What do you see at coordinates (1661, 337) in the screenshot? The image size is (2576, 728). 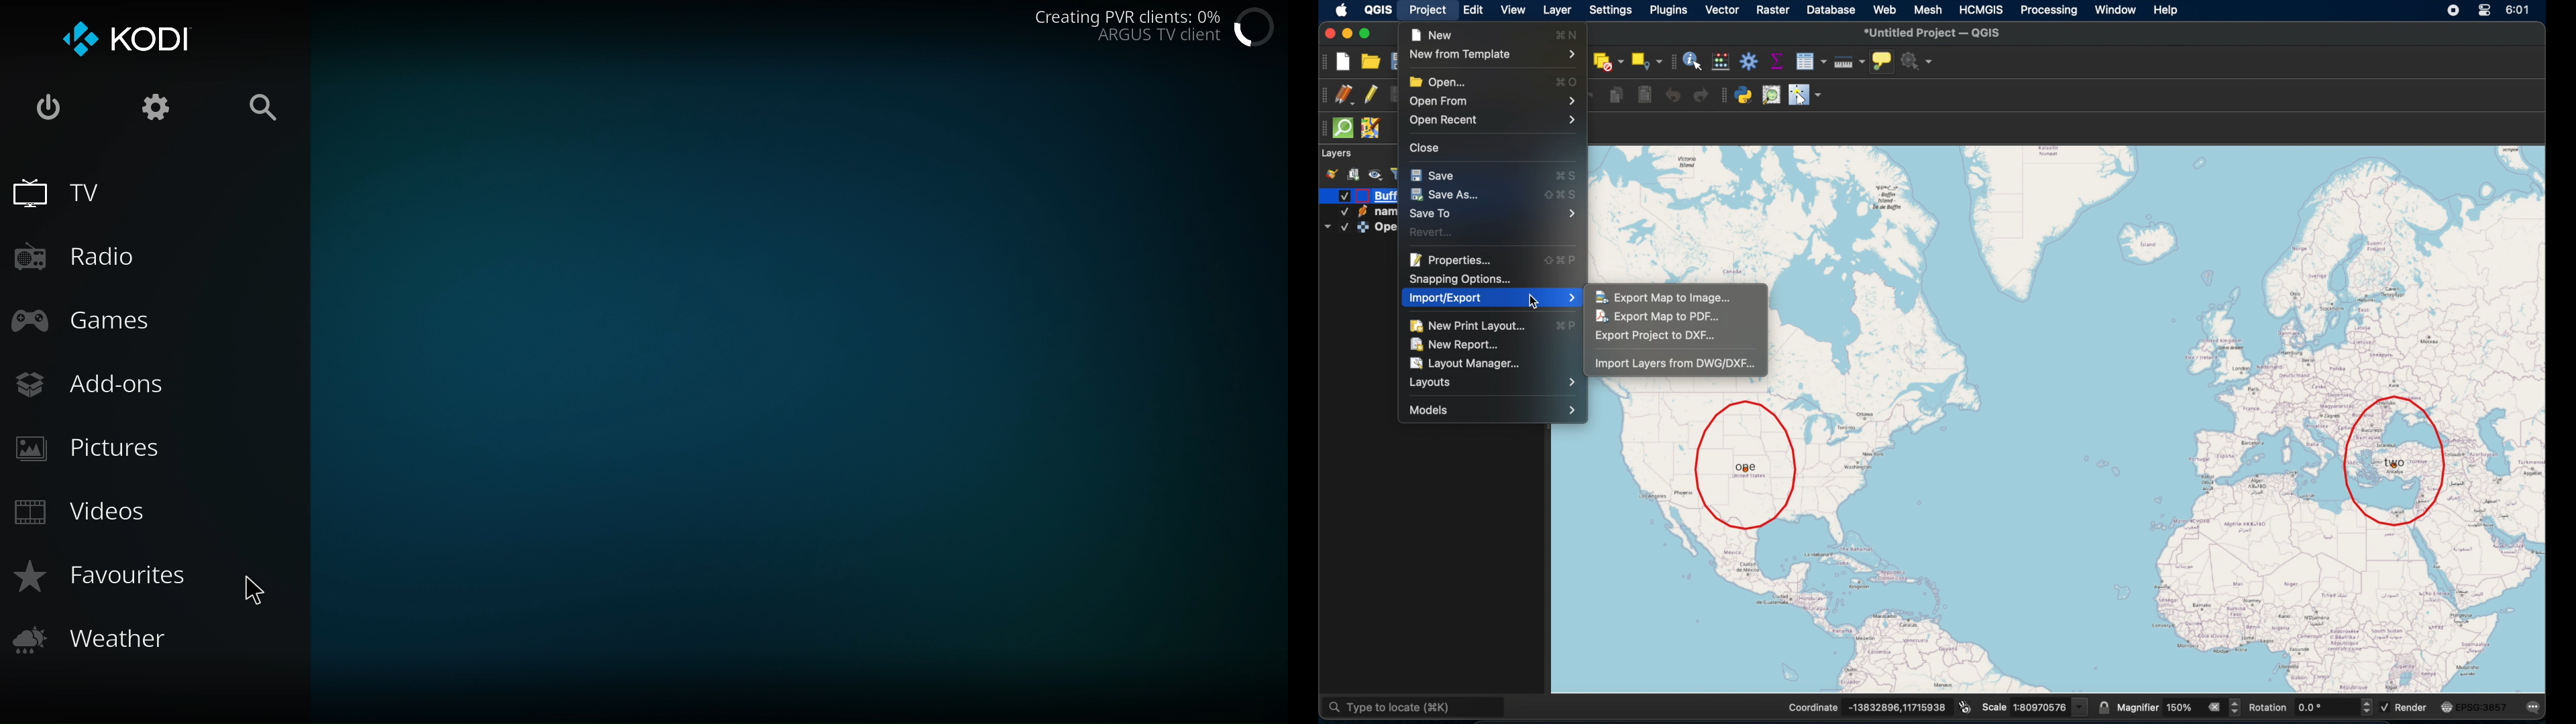 I see `export project to dxf` at bounding box center [1661, 337].